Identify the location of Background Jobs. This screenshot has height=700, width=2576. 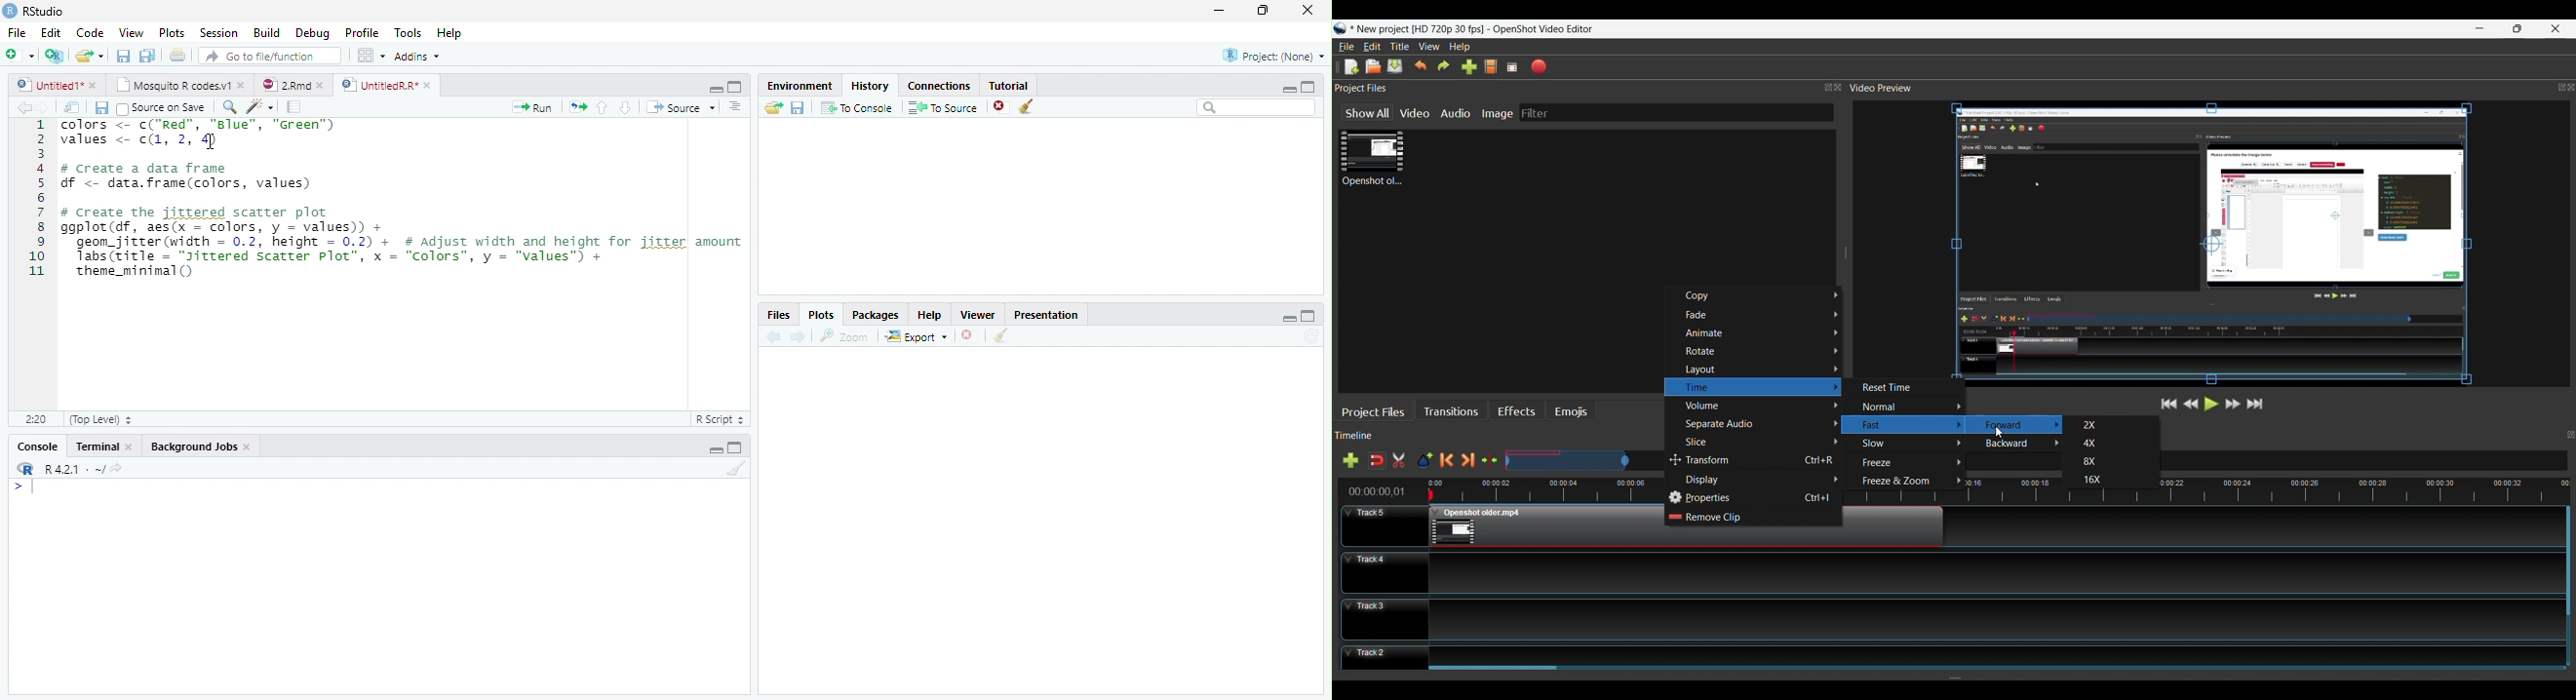
(193, 446).